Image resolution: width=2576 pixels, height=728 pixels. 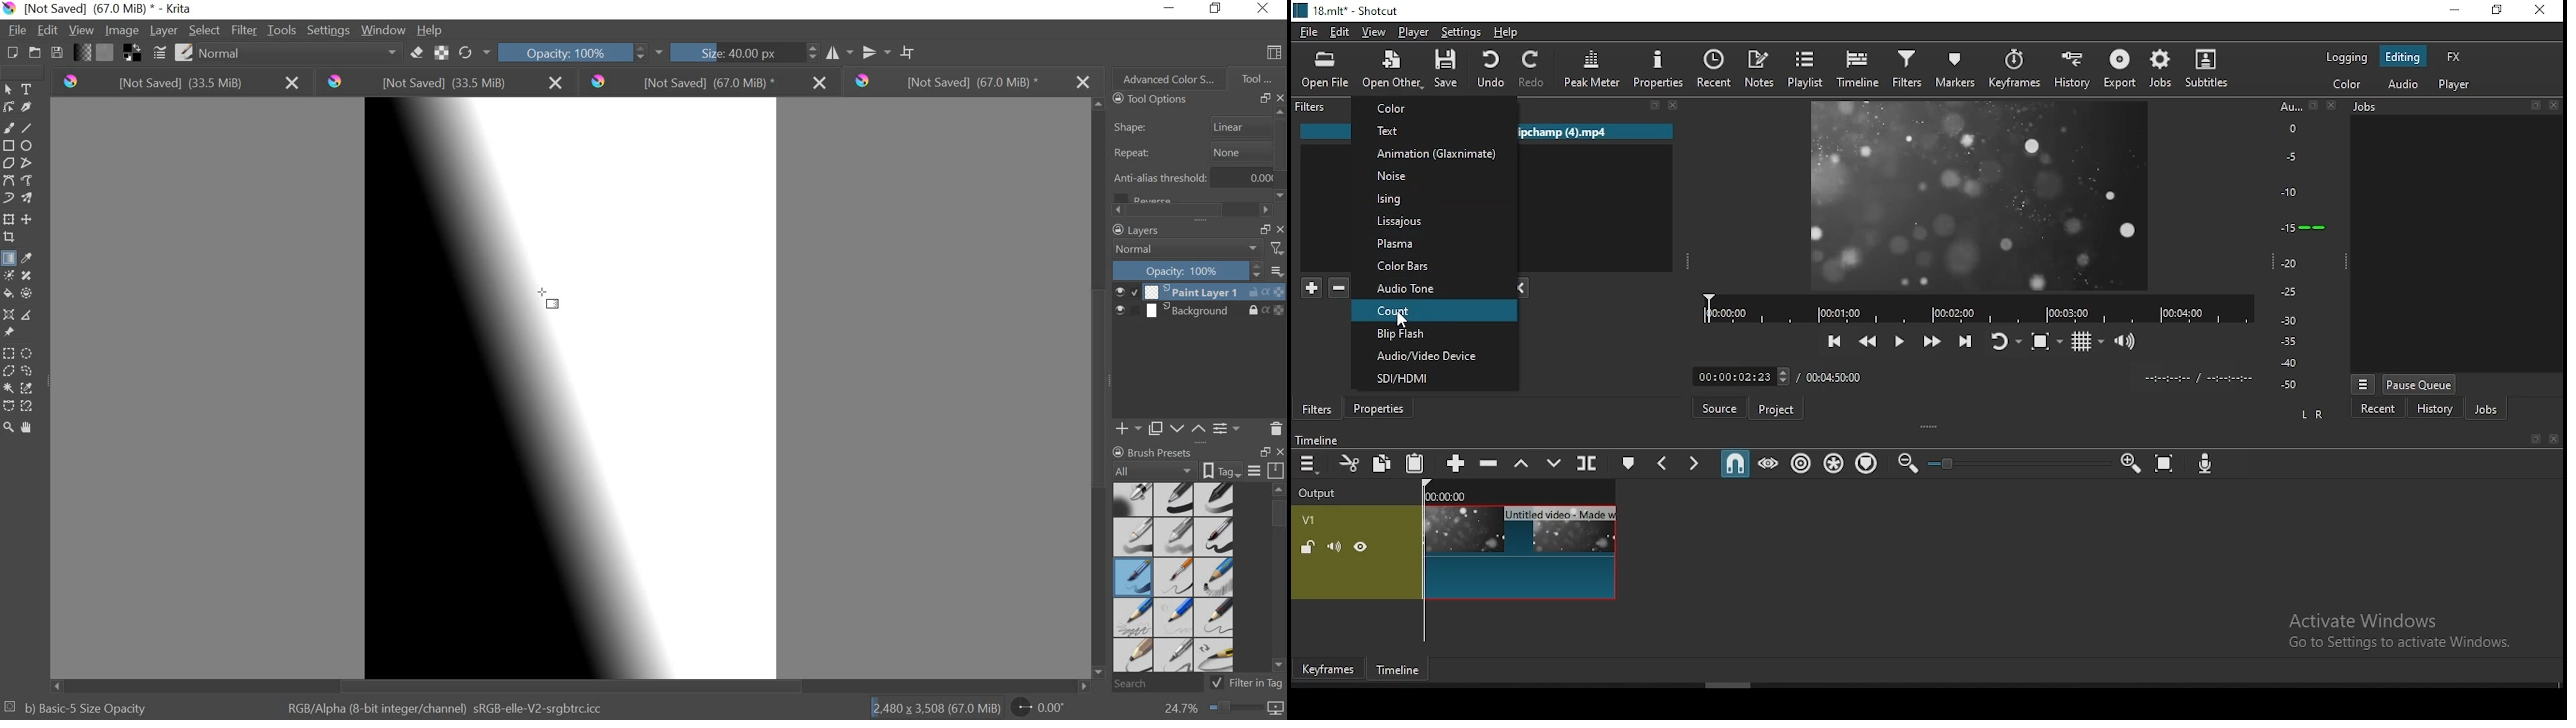 What do you see at coordinates (2162, 69) in the screenshot?
I see `jobs` at bounding box center [2162, 69].